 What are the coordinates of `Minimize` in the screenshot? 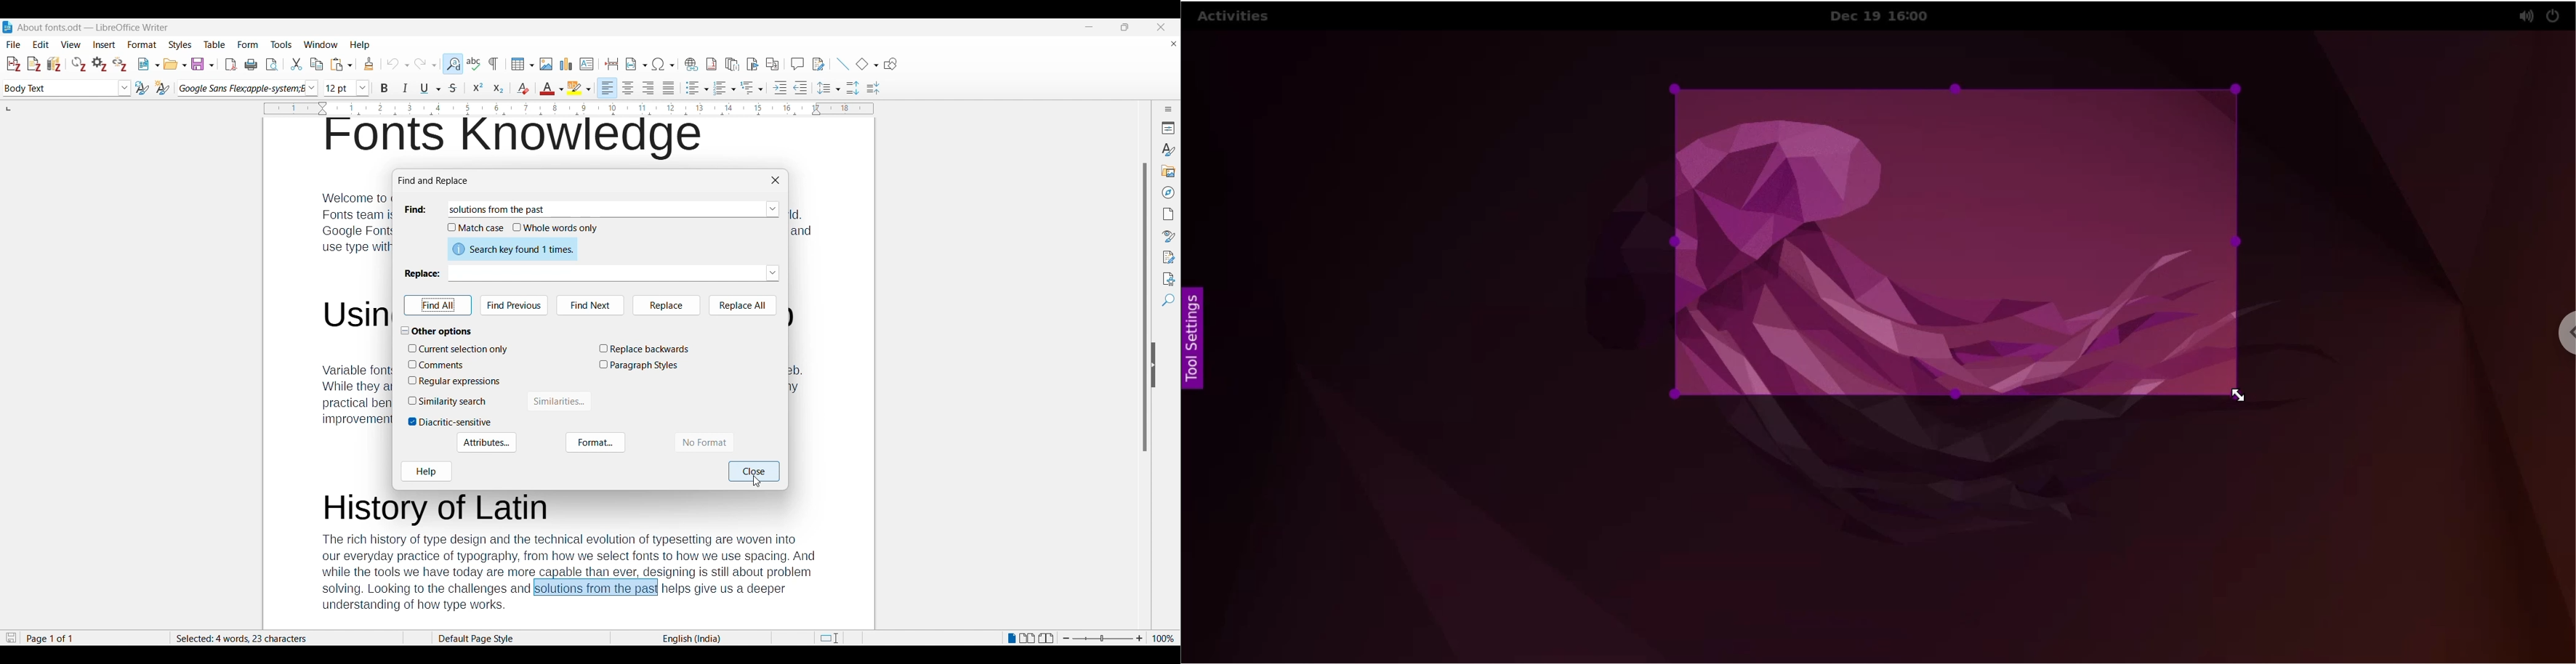 It's located at (1089, 27).